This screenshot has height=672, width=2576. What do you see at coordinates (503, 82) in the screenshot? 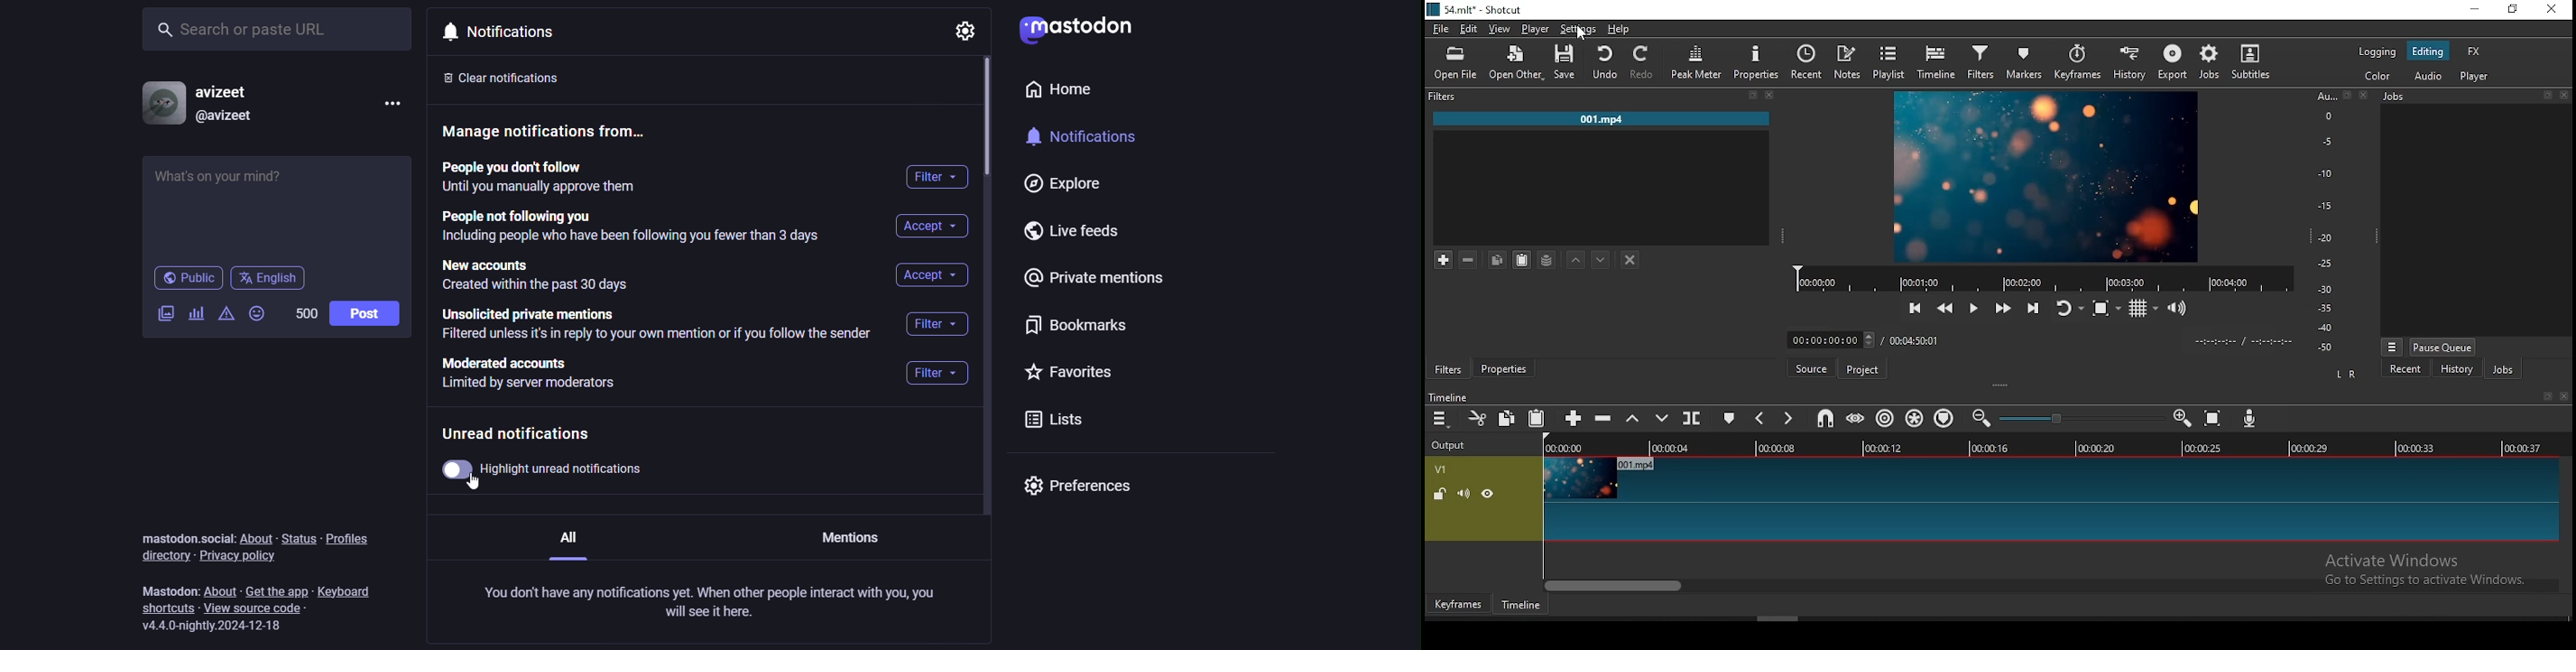
I see `clear notification` at bounding box center [503, 82].